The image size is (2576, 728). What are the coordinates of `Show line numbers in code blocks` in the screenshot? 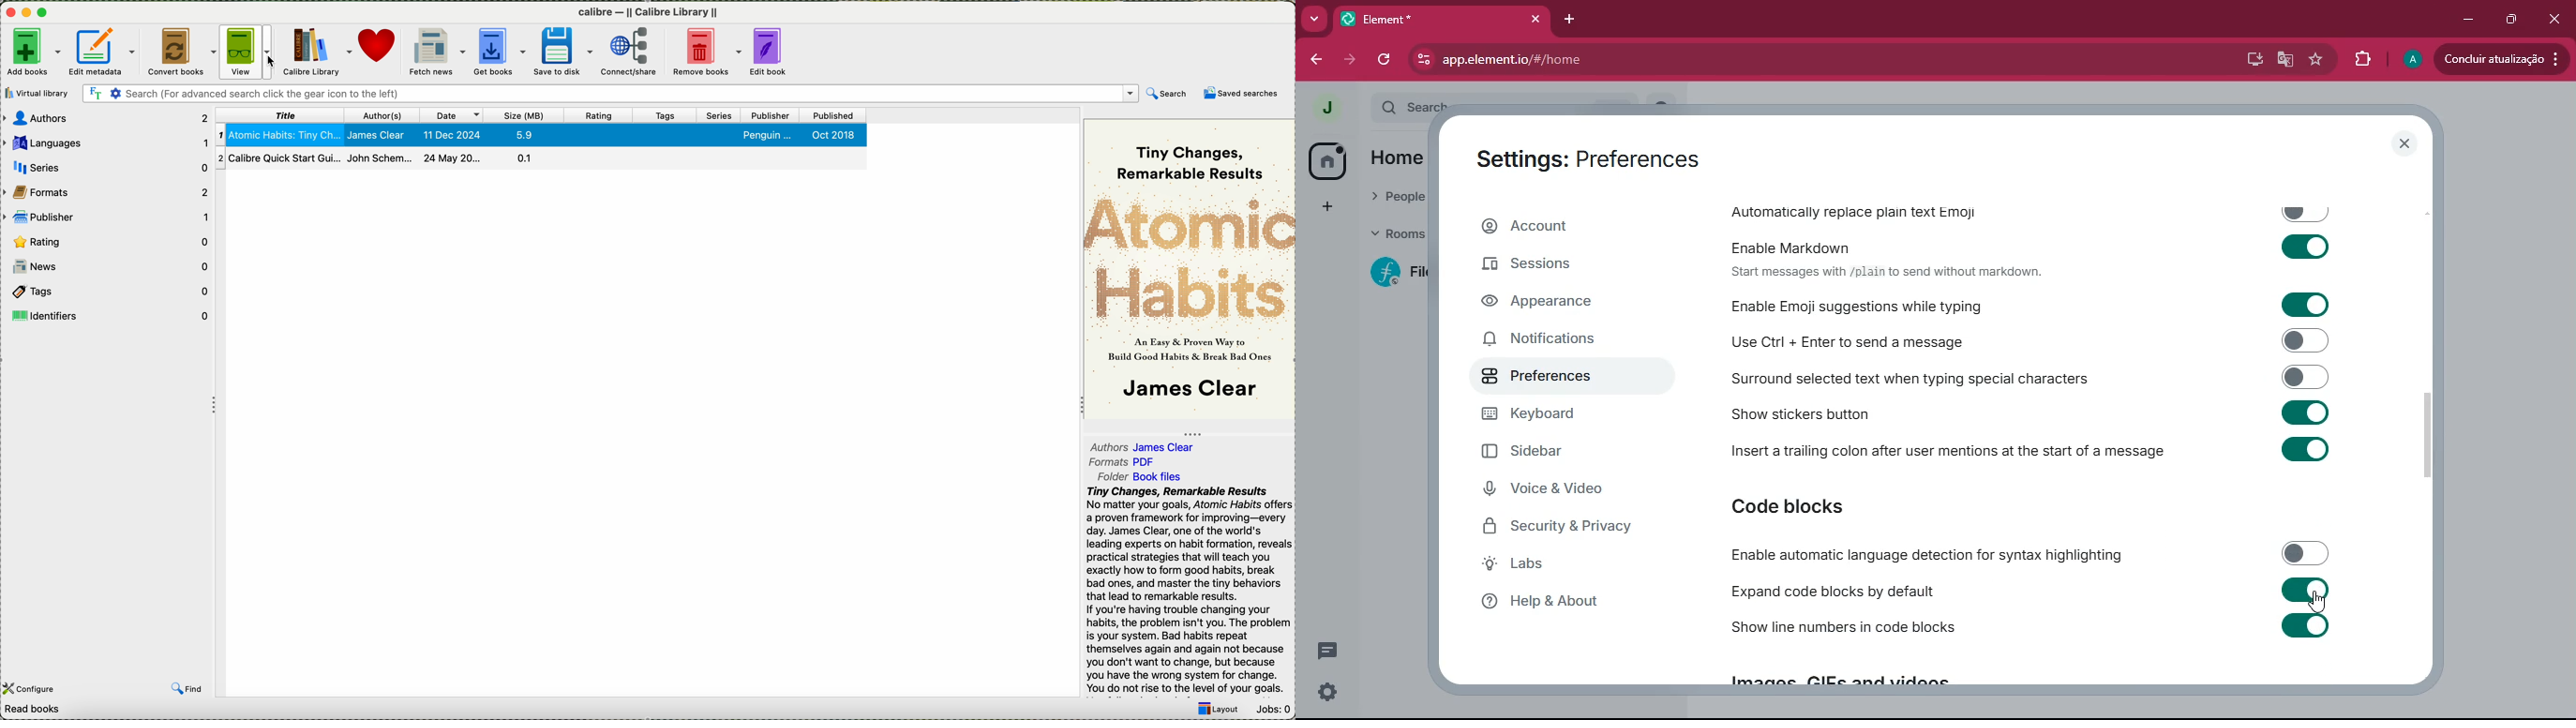 It's located at (2031, 630).